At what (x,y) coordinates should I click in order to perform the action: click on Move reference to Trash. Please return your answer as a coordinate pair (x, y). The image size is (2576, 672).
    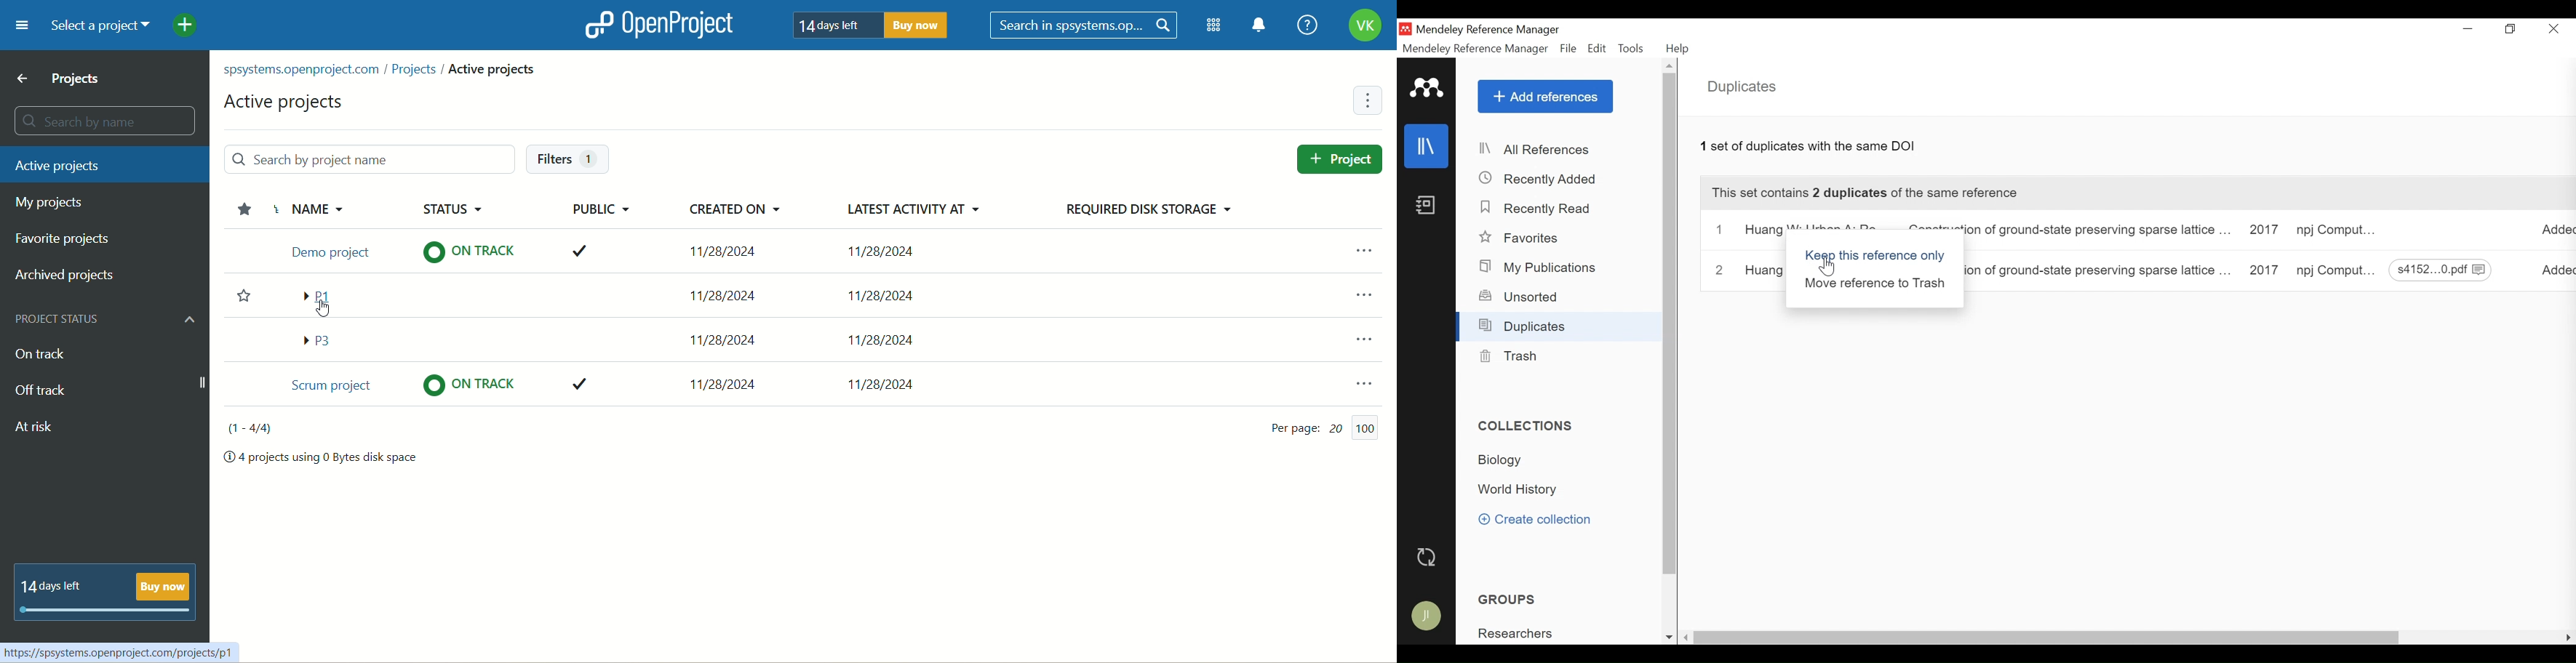
    Looking at the image, I should click on (1875, 284).